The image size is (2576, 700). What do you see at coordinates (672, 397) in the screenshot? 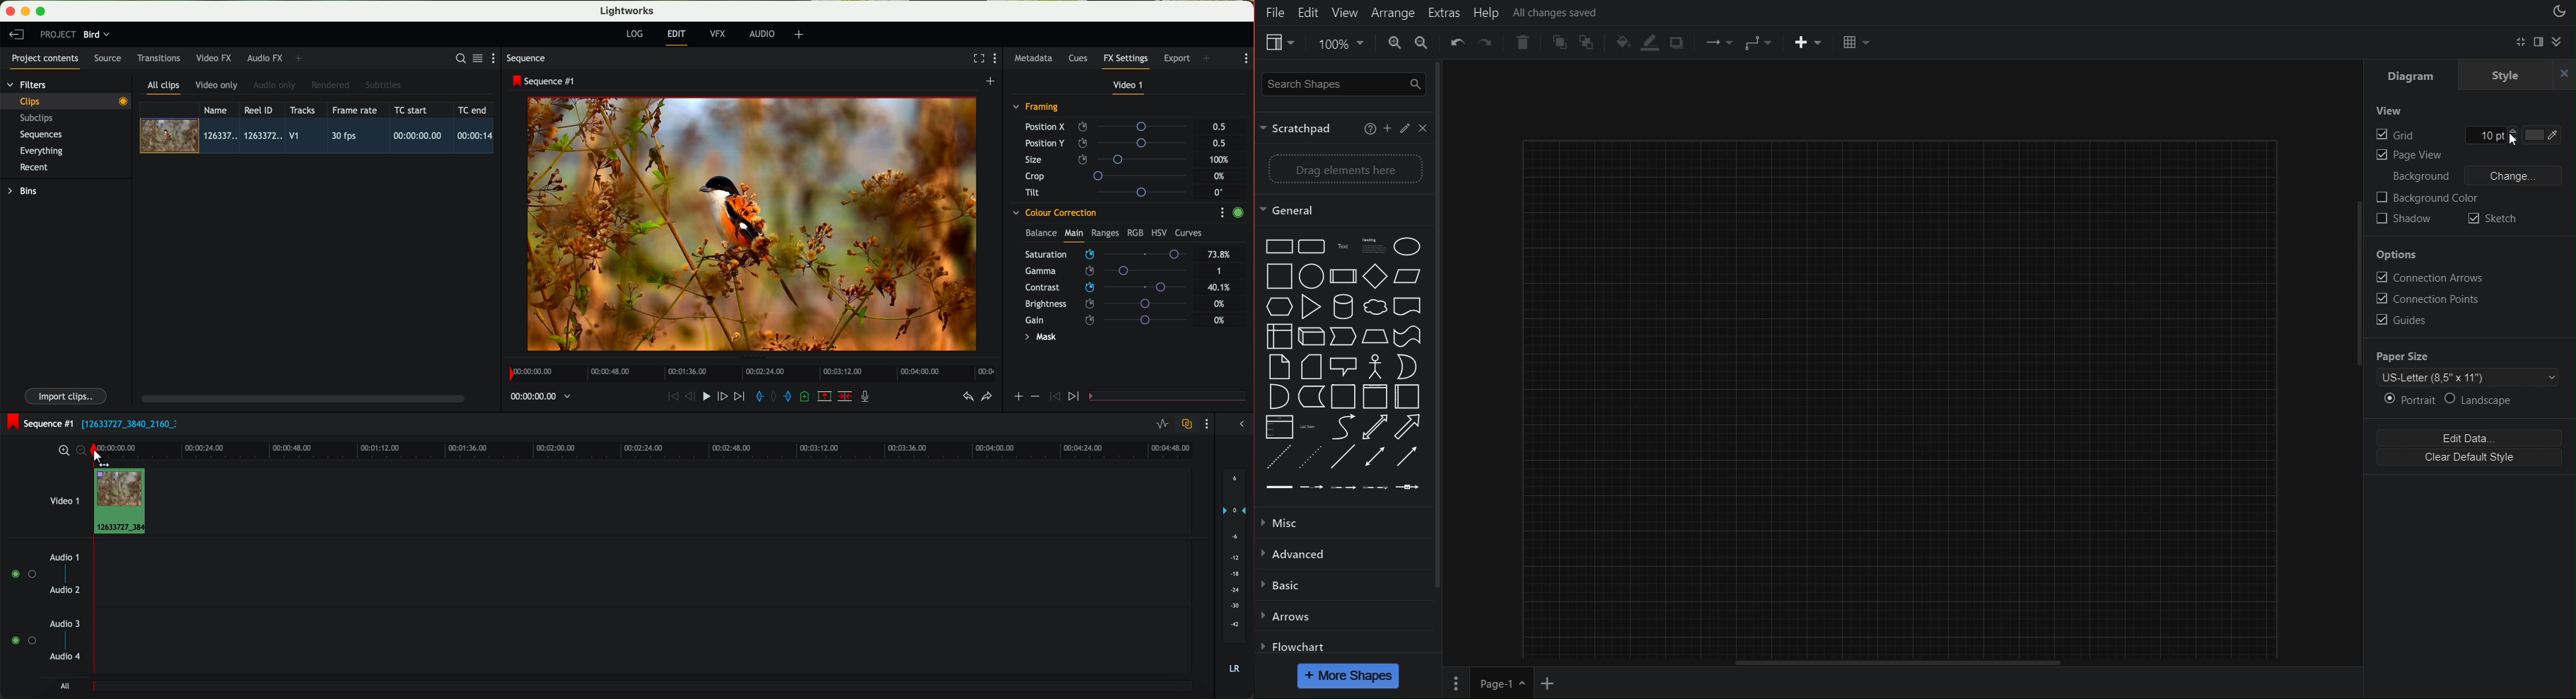
I see `rewind` at bounding box center [672, 397].